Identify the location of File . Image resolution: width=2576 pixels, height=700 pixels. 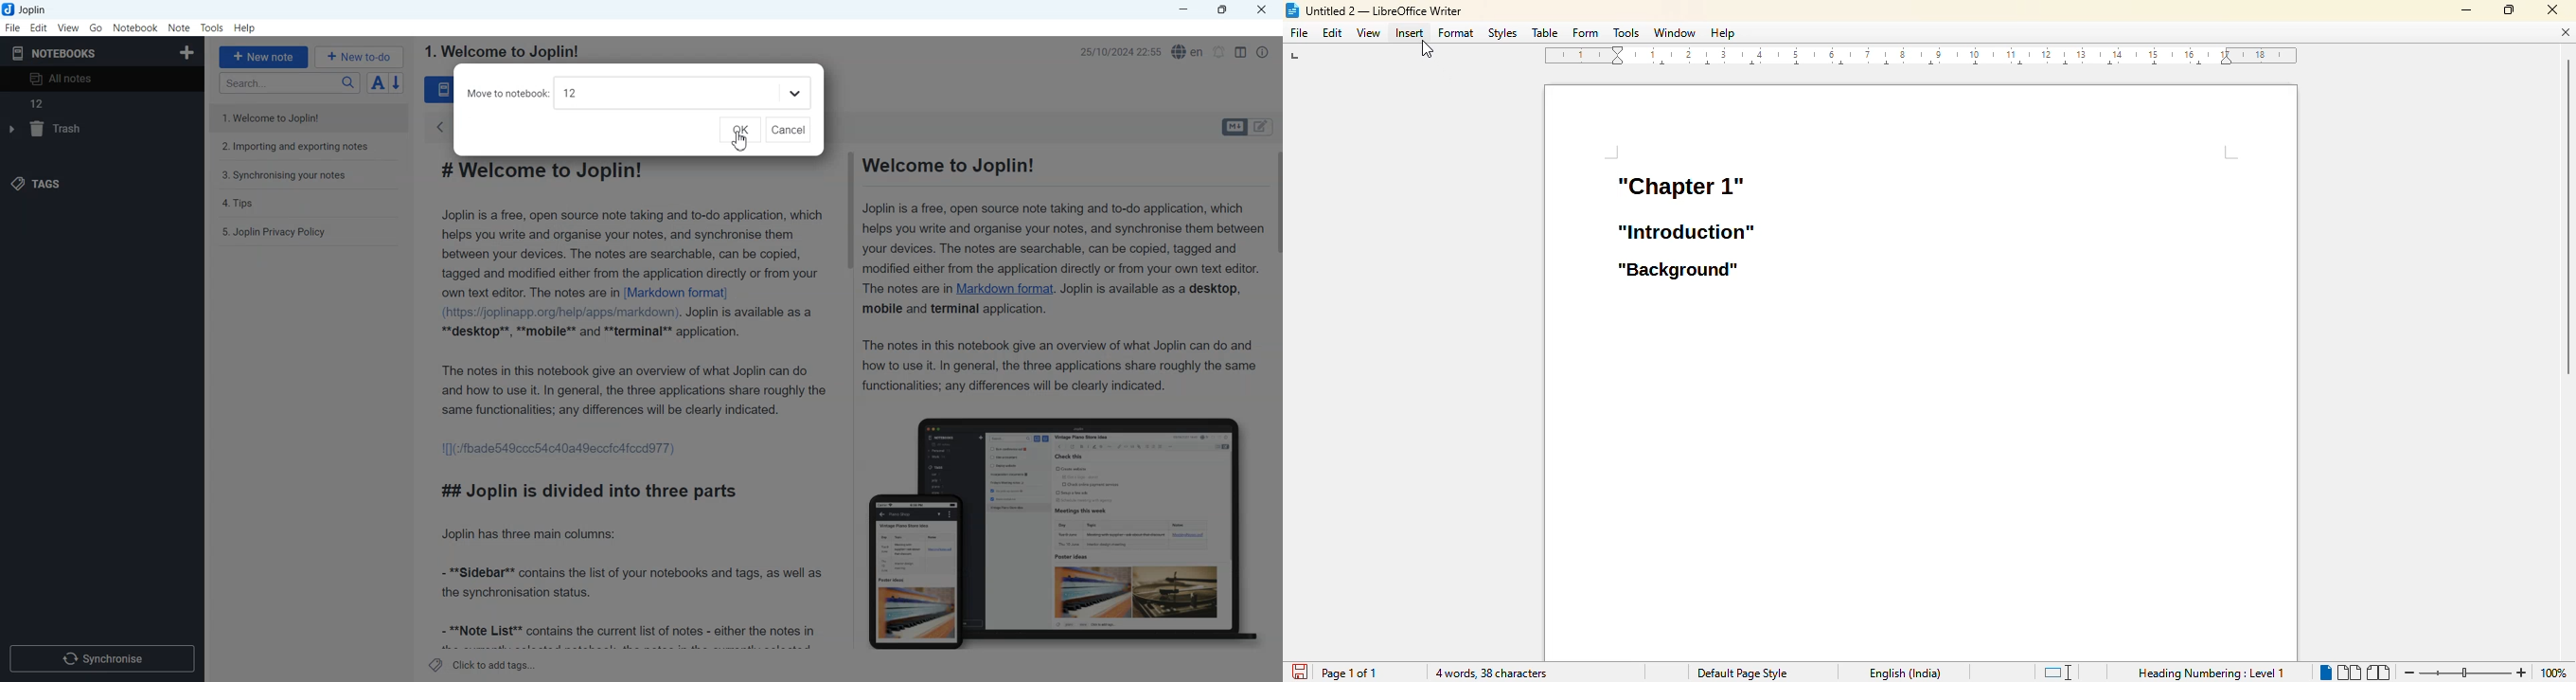
(12, 27).